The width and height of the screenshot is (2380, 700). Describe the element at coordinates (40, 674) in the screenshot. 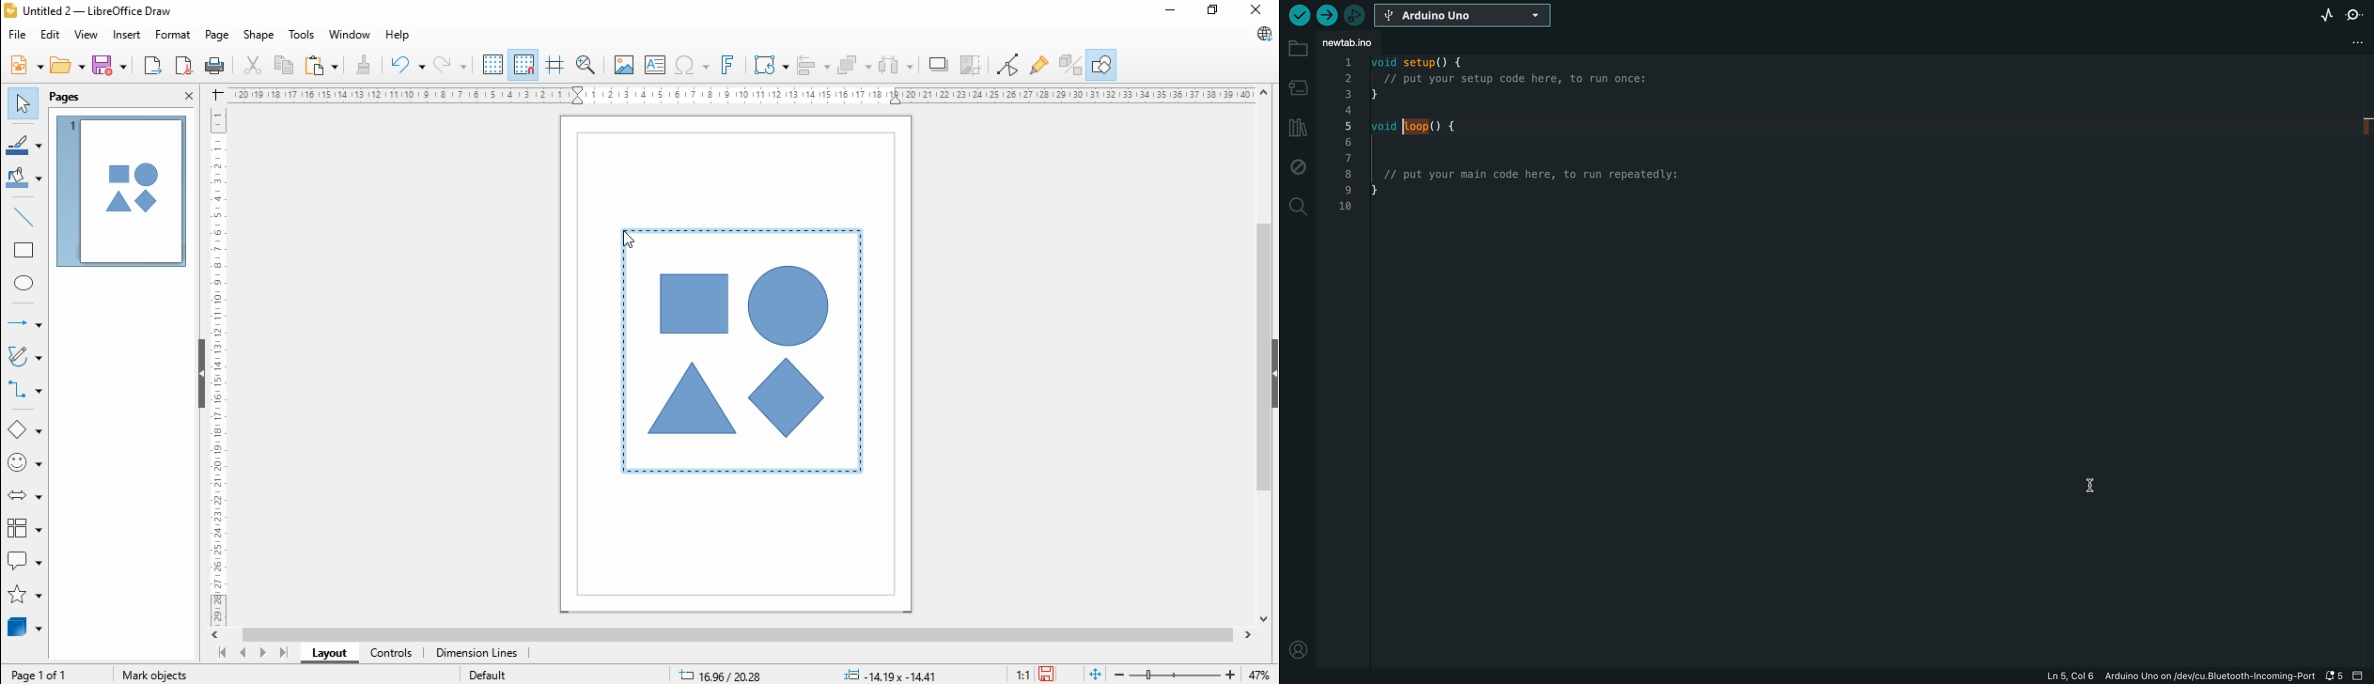

I see `page 1of 1` at that location.